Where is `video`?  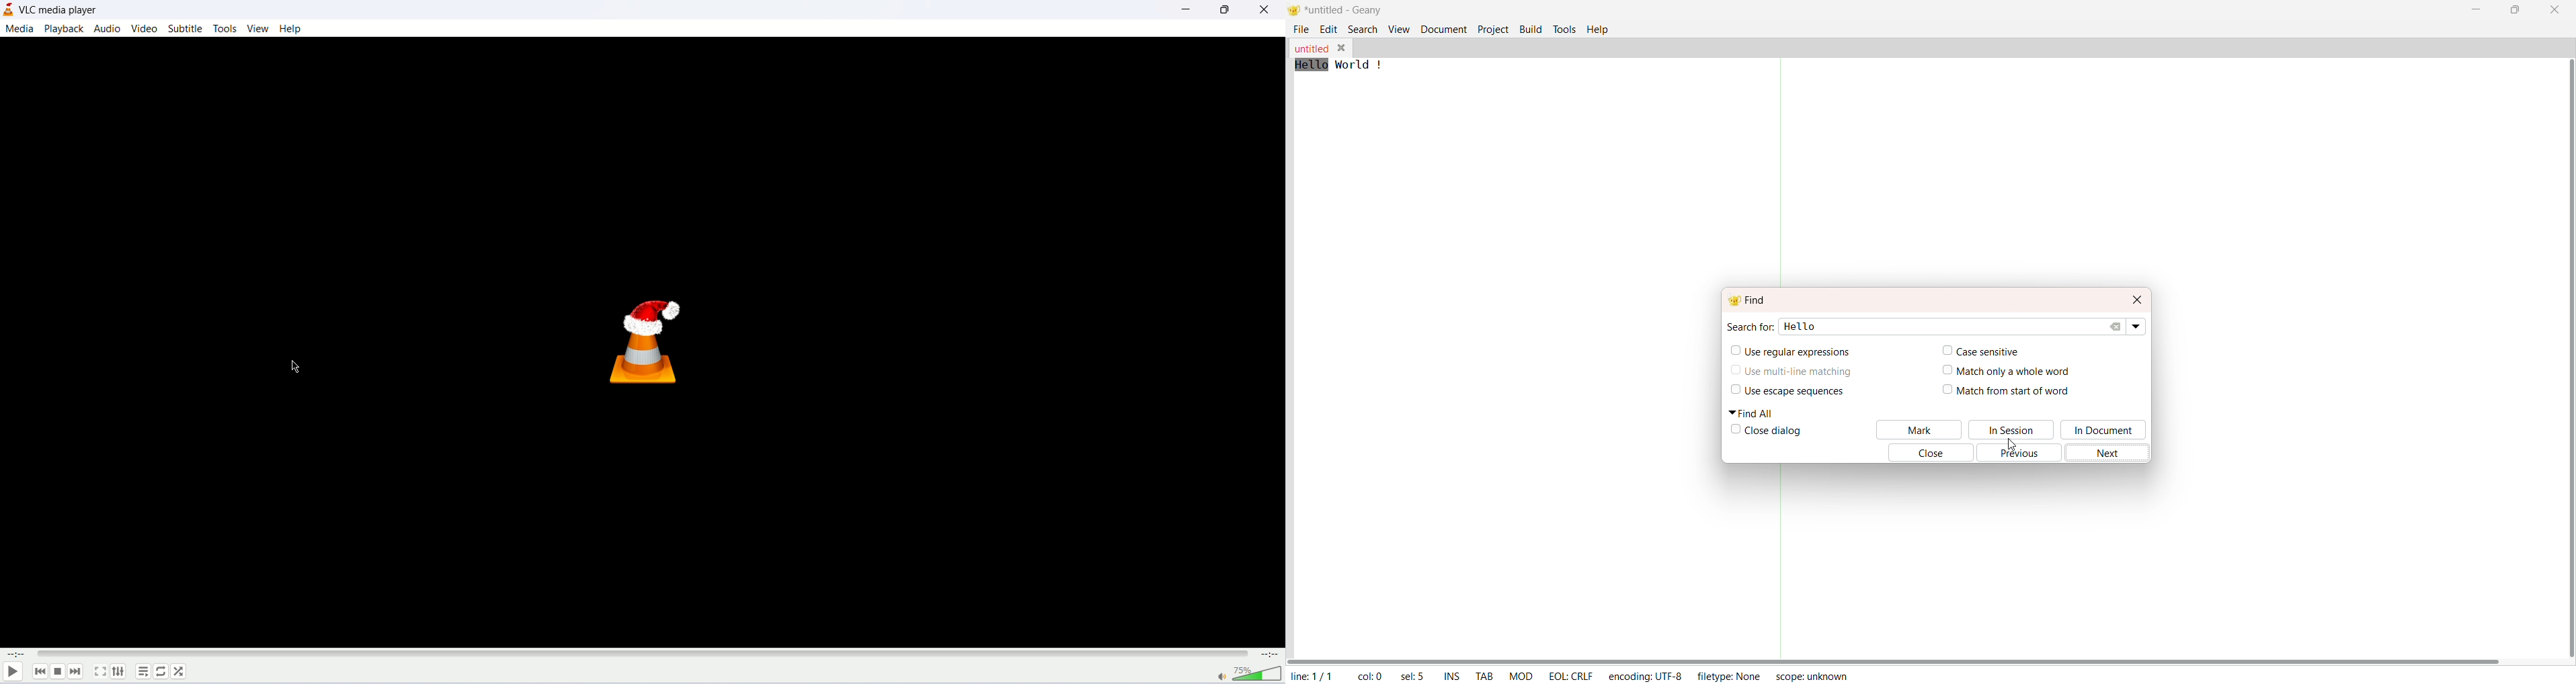
video is located at coordinates (143, 28).